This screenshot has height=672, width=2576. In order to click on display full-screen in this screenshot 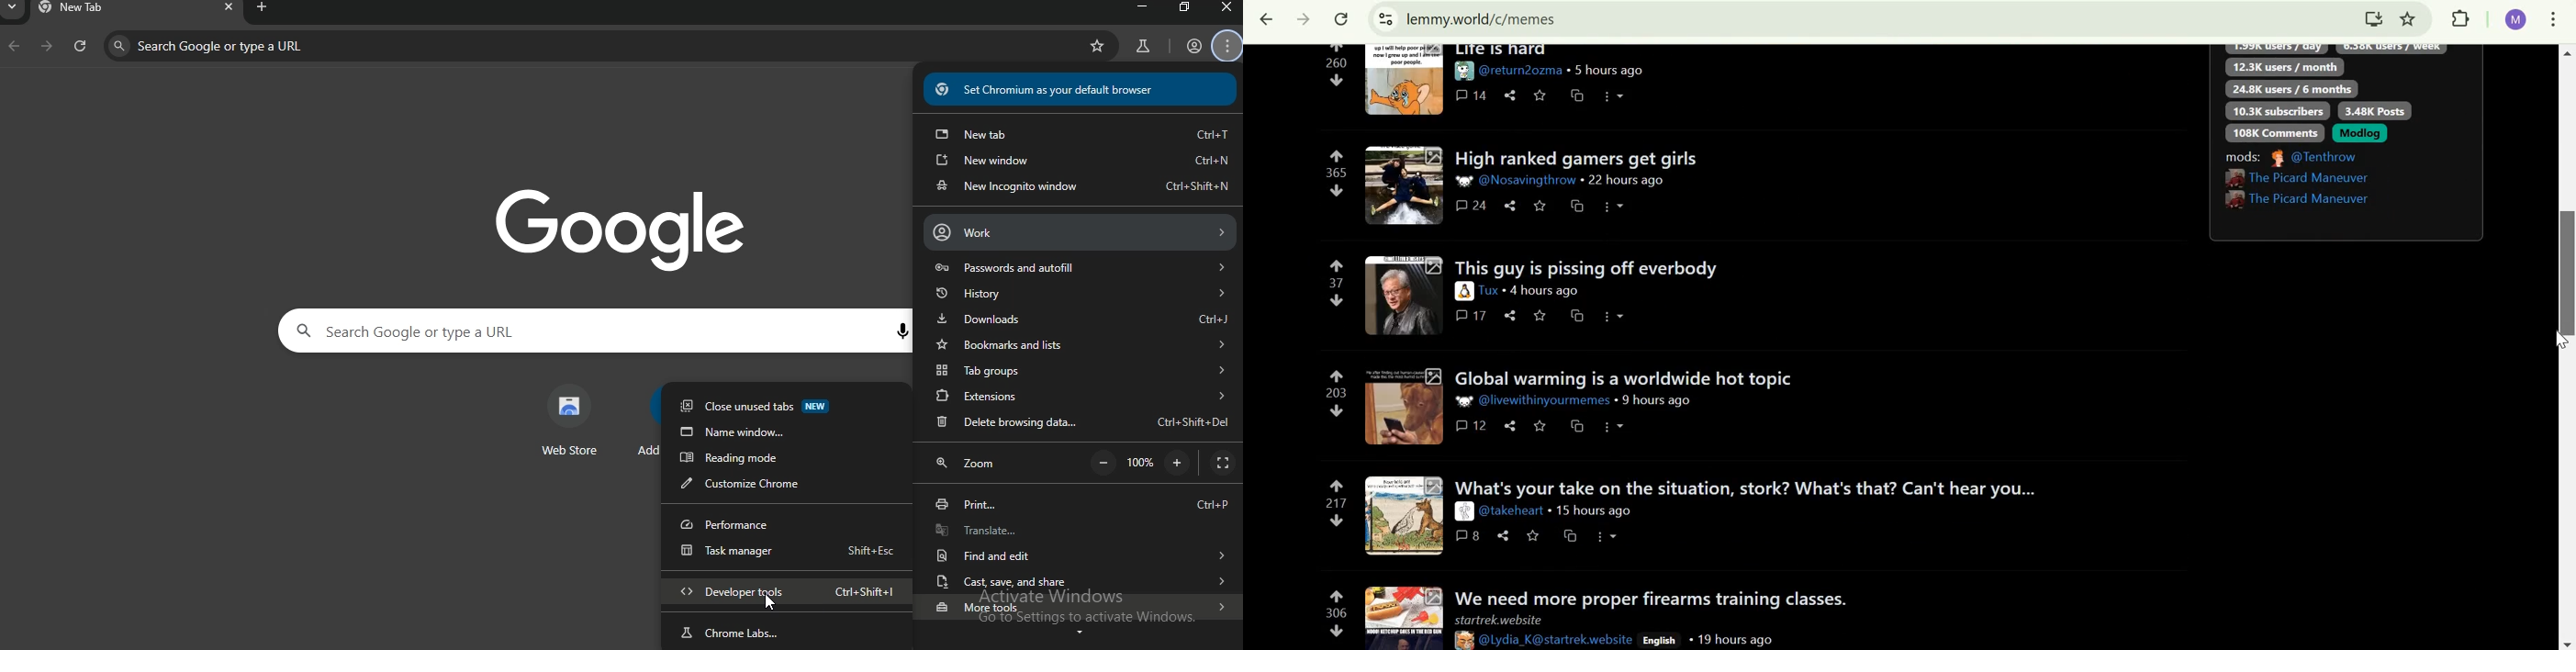, I will do `click(1224, 464)`.